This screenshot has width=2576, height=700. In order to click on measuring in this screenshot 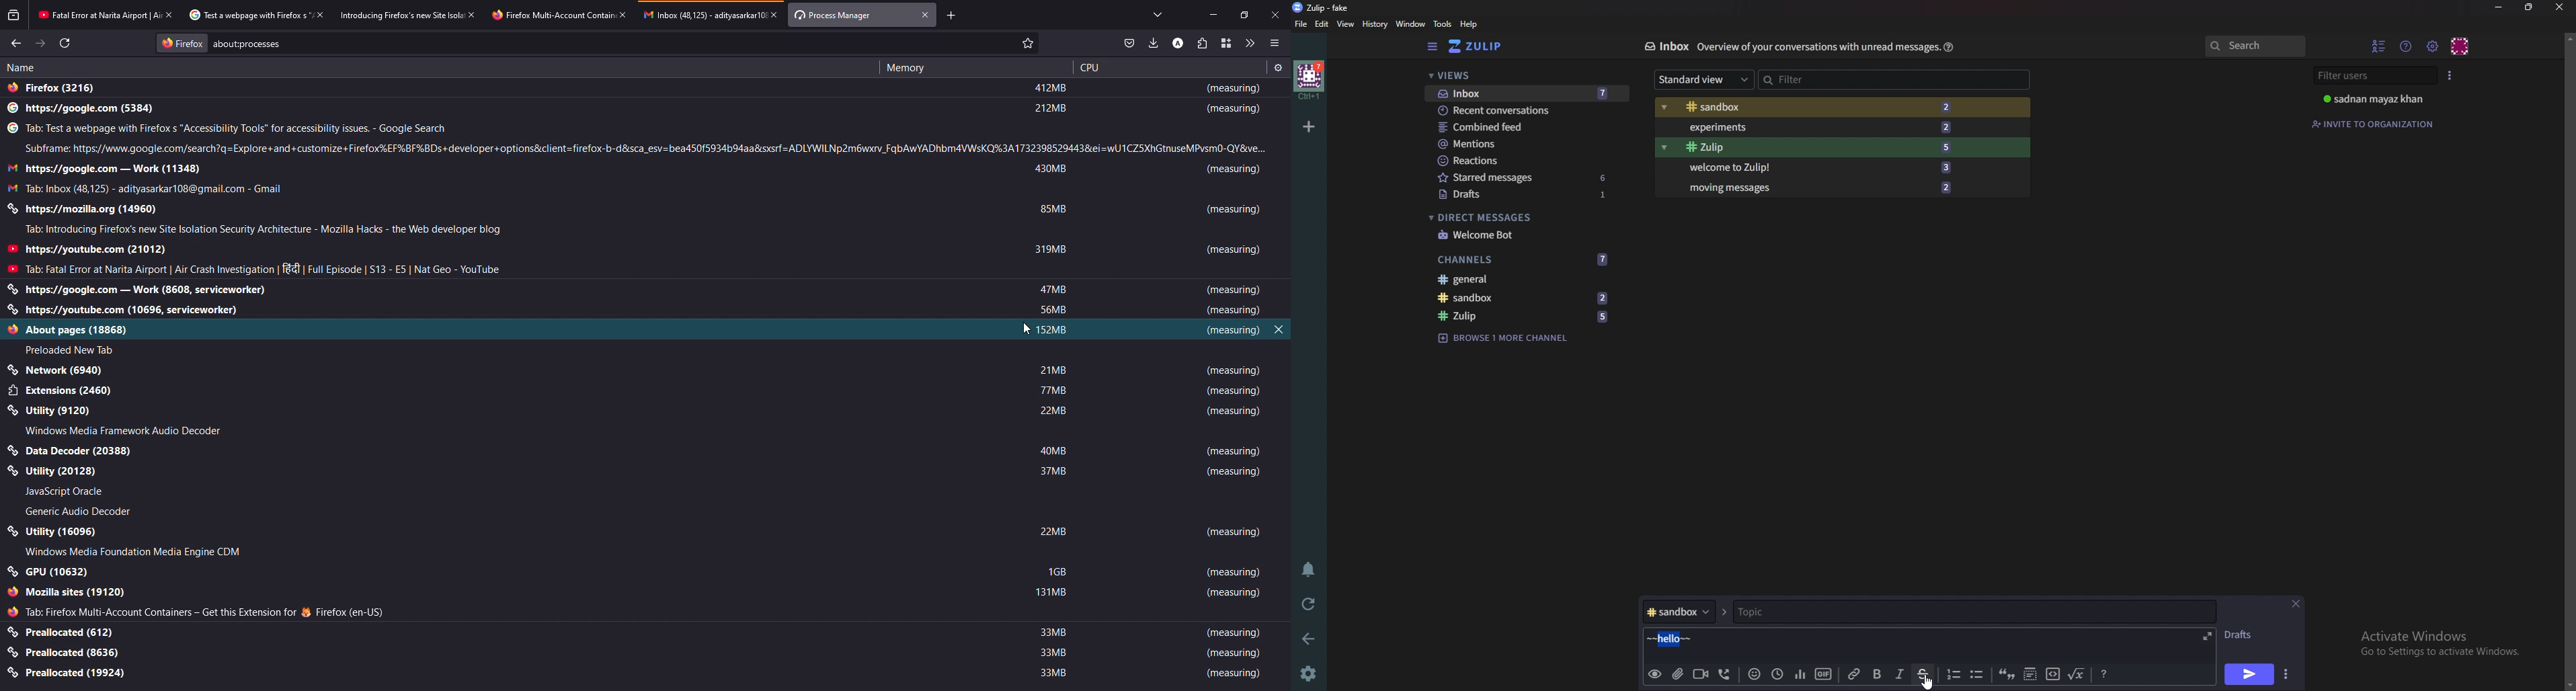, I will do `click(1234, 110)`.